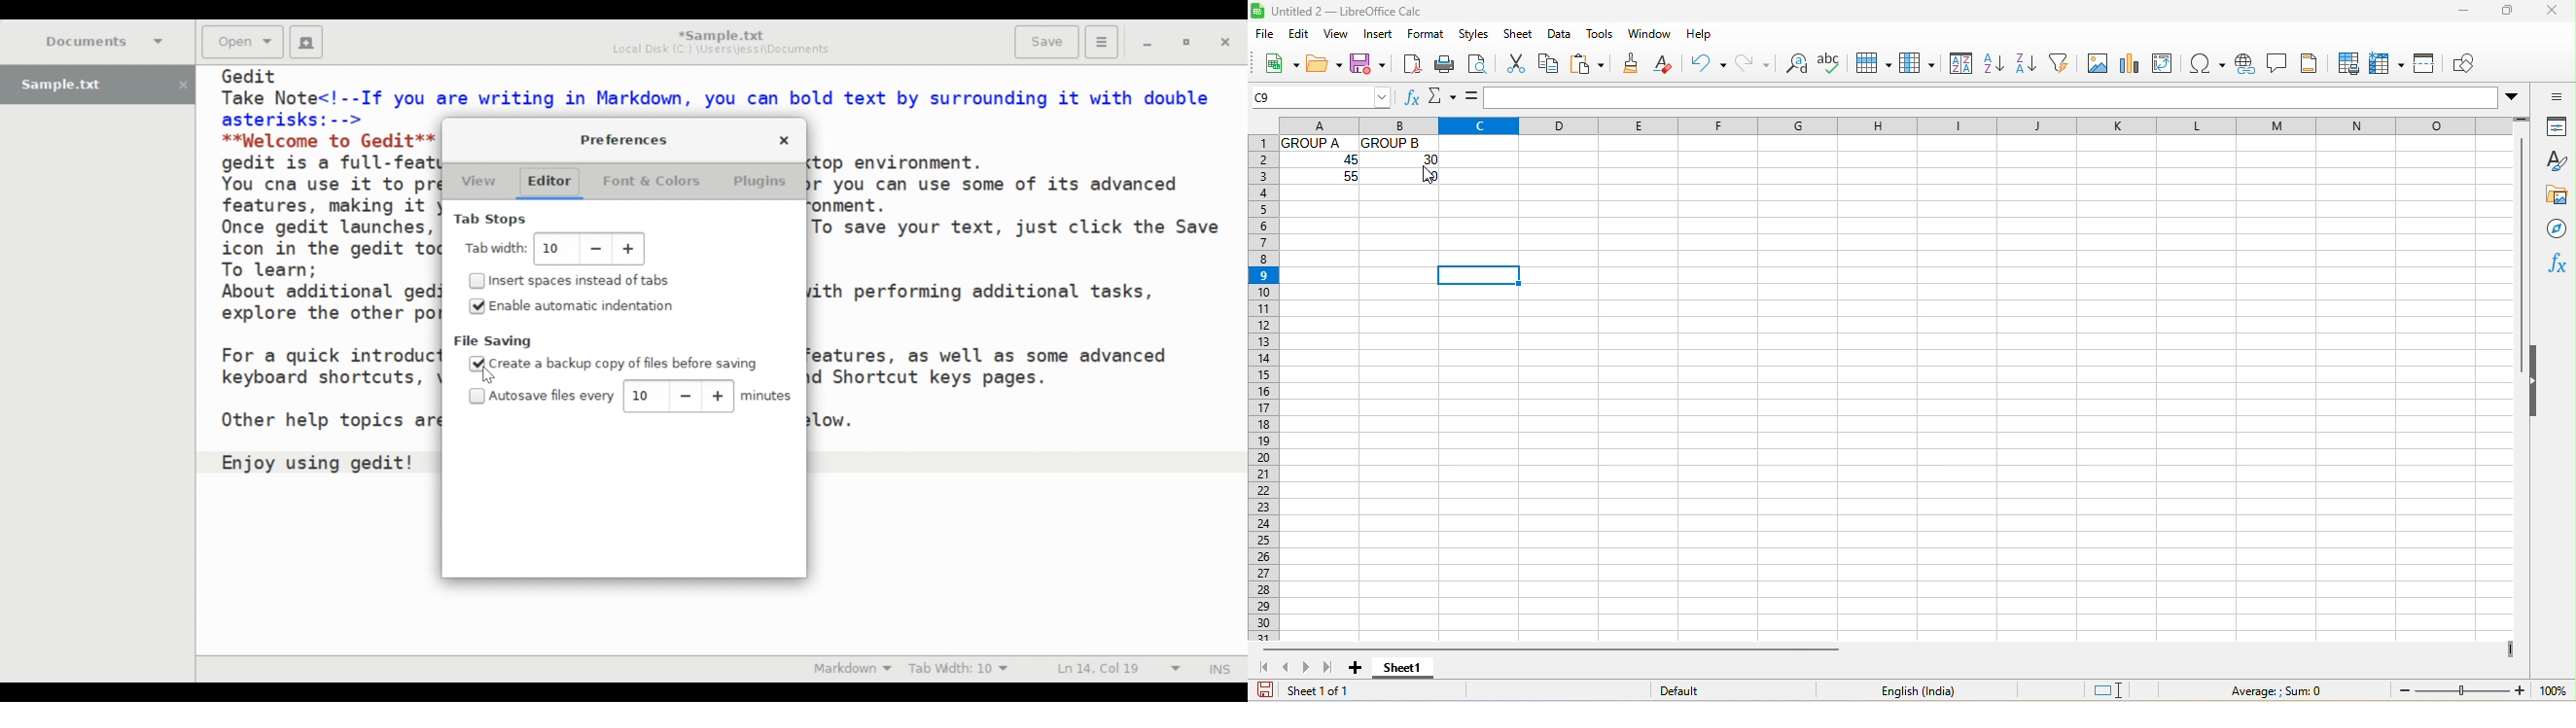 The width and height of the screenshot is (2576, 728). I want to click on sheet 1 of 1, so click(1338, 693).